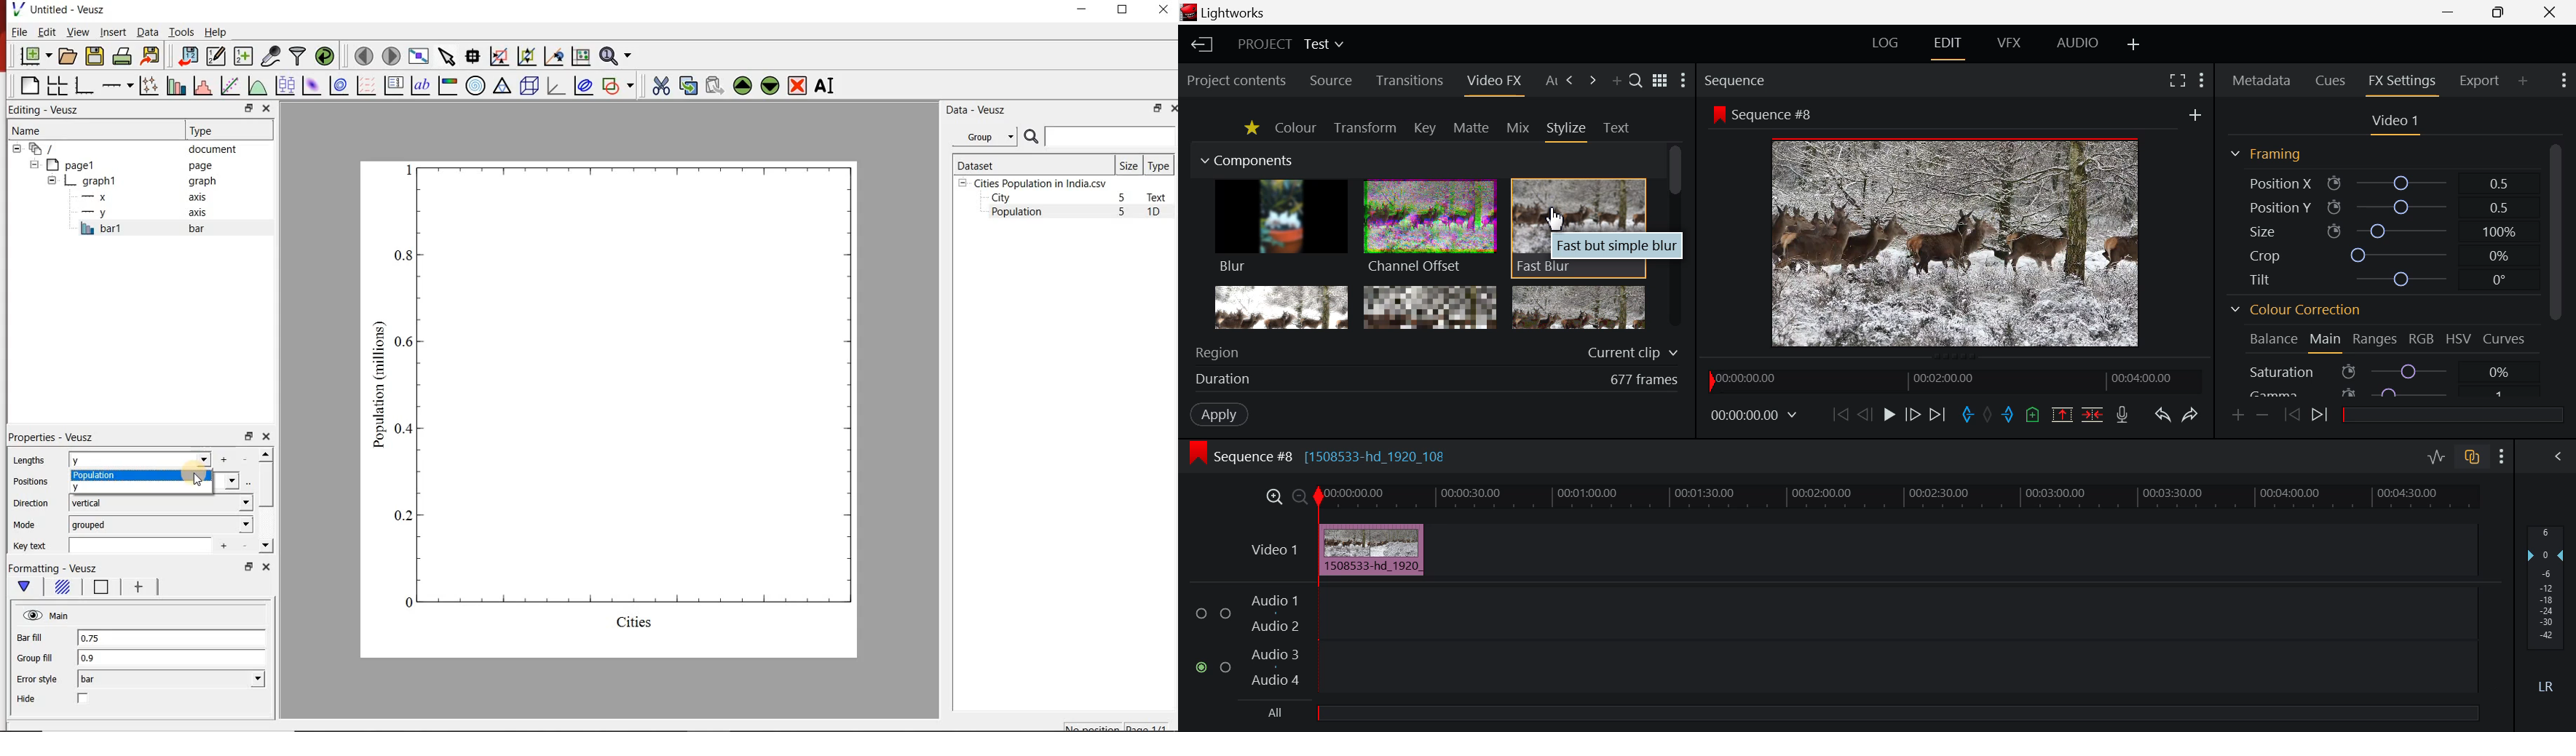  Describe the element at coordinates (67, 56) in the screenshot. I see `open a document` at that location.